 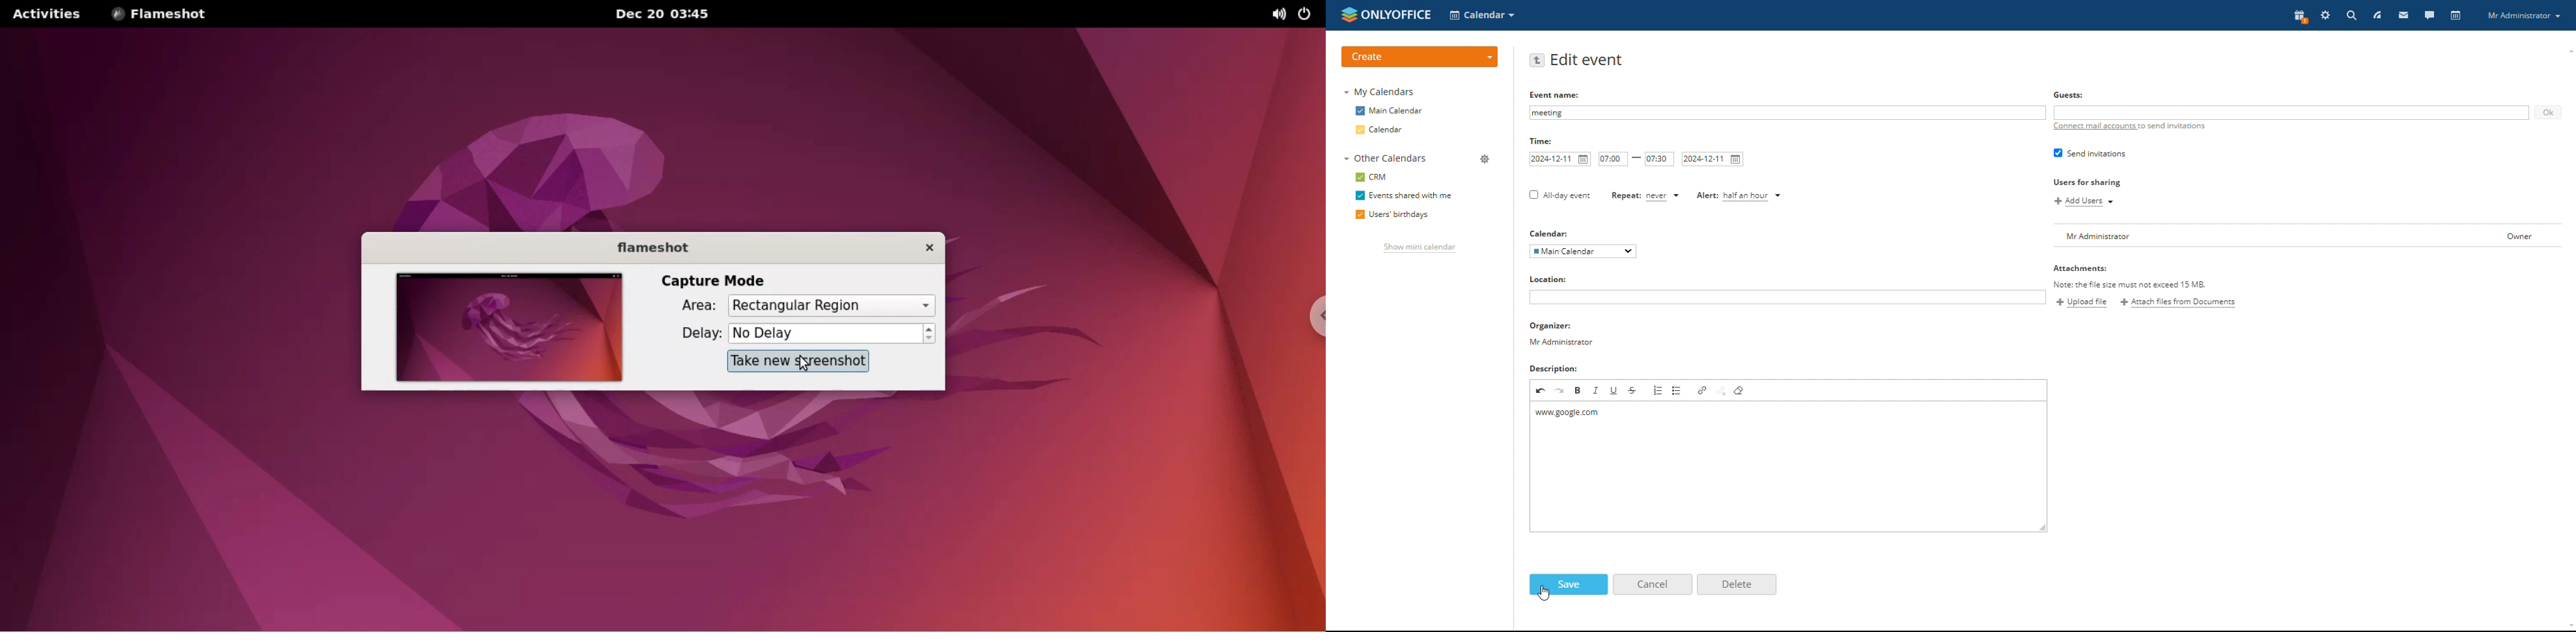 What do you see at coordinates (1483, 15) in the screenshot?
I see `select application` at bounding box center [1483, 15].